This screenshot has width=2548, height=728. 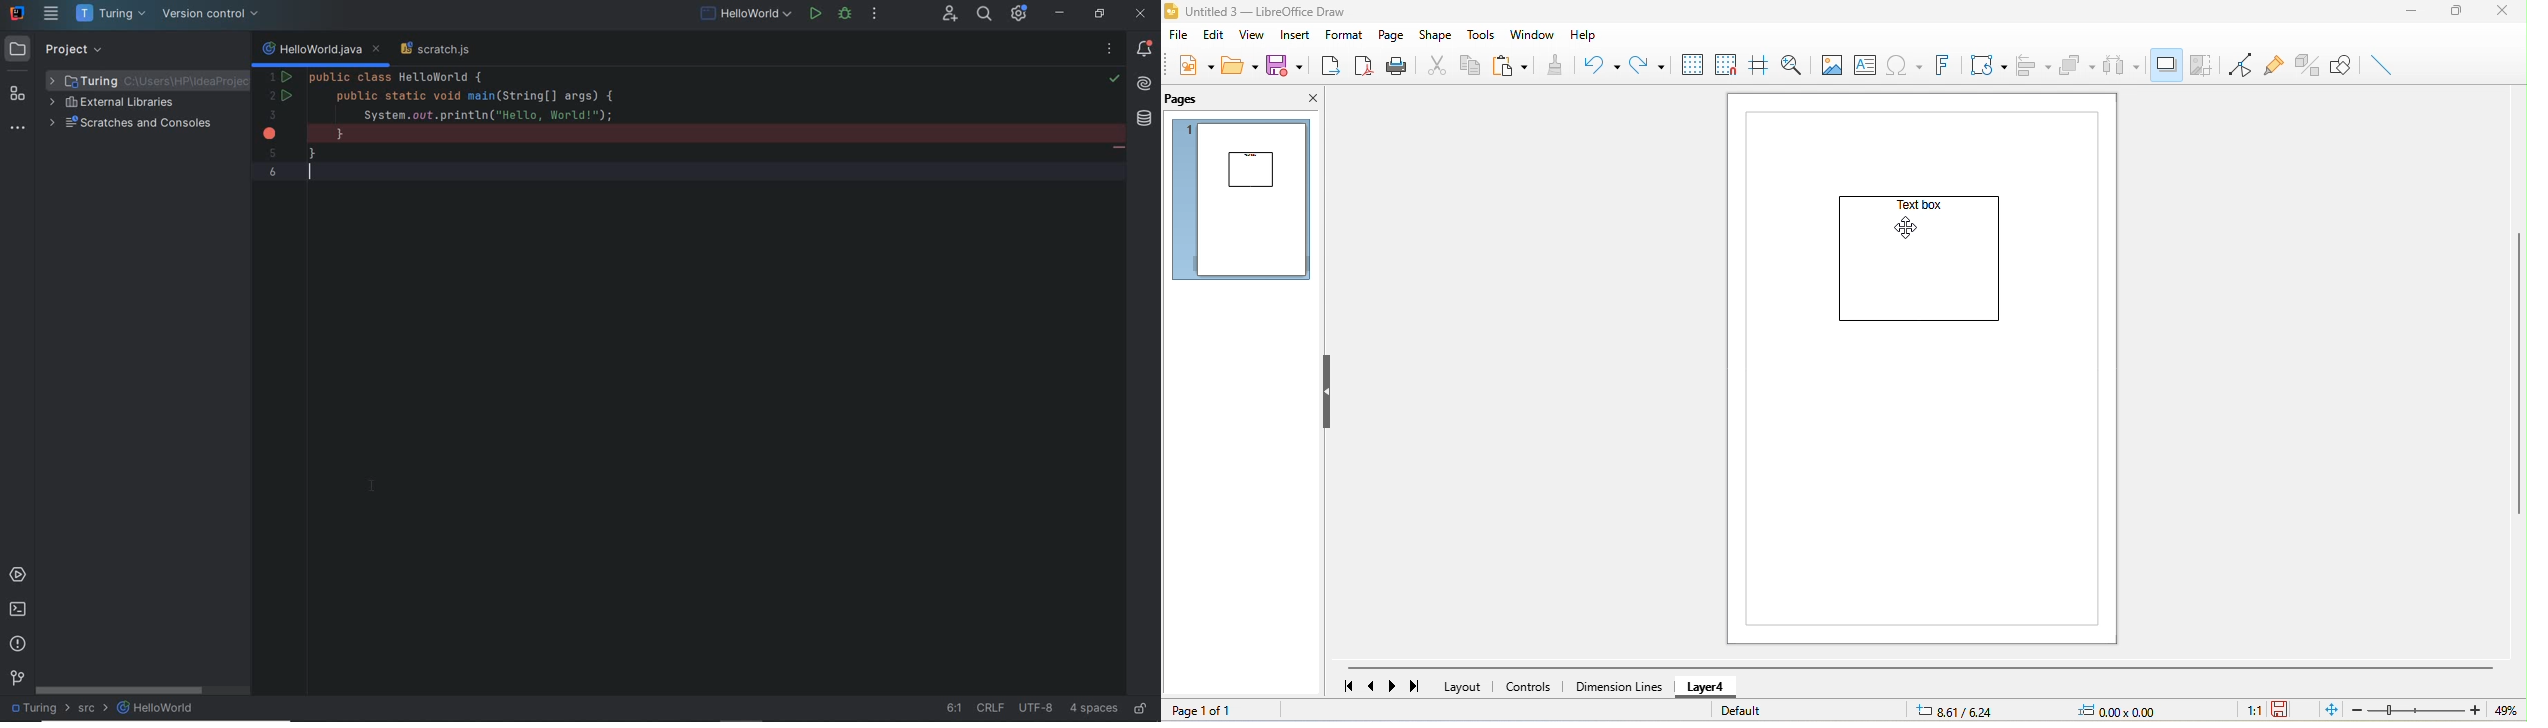 I want to click on shape, so click(x=1434, y=33).